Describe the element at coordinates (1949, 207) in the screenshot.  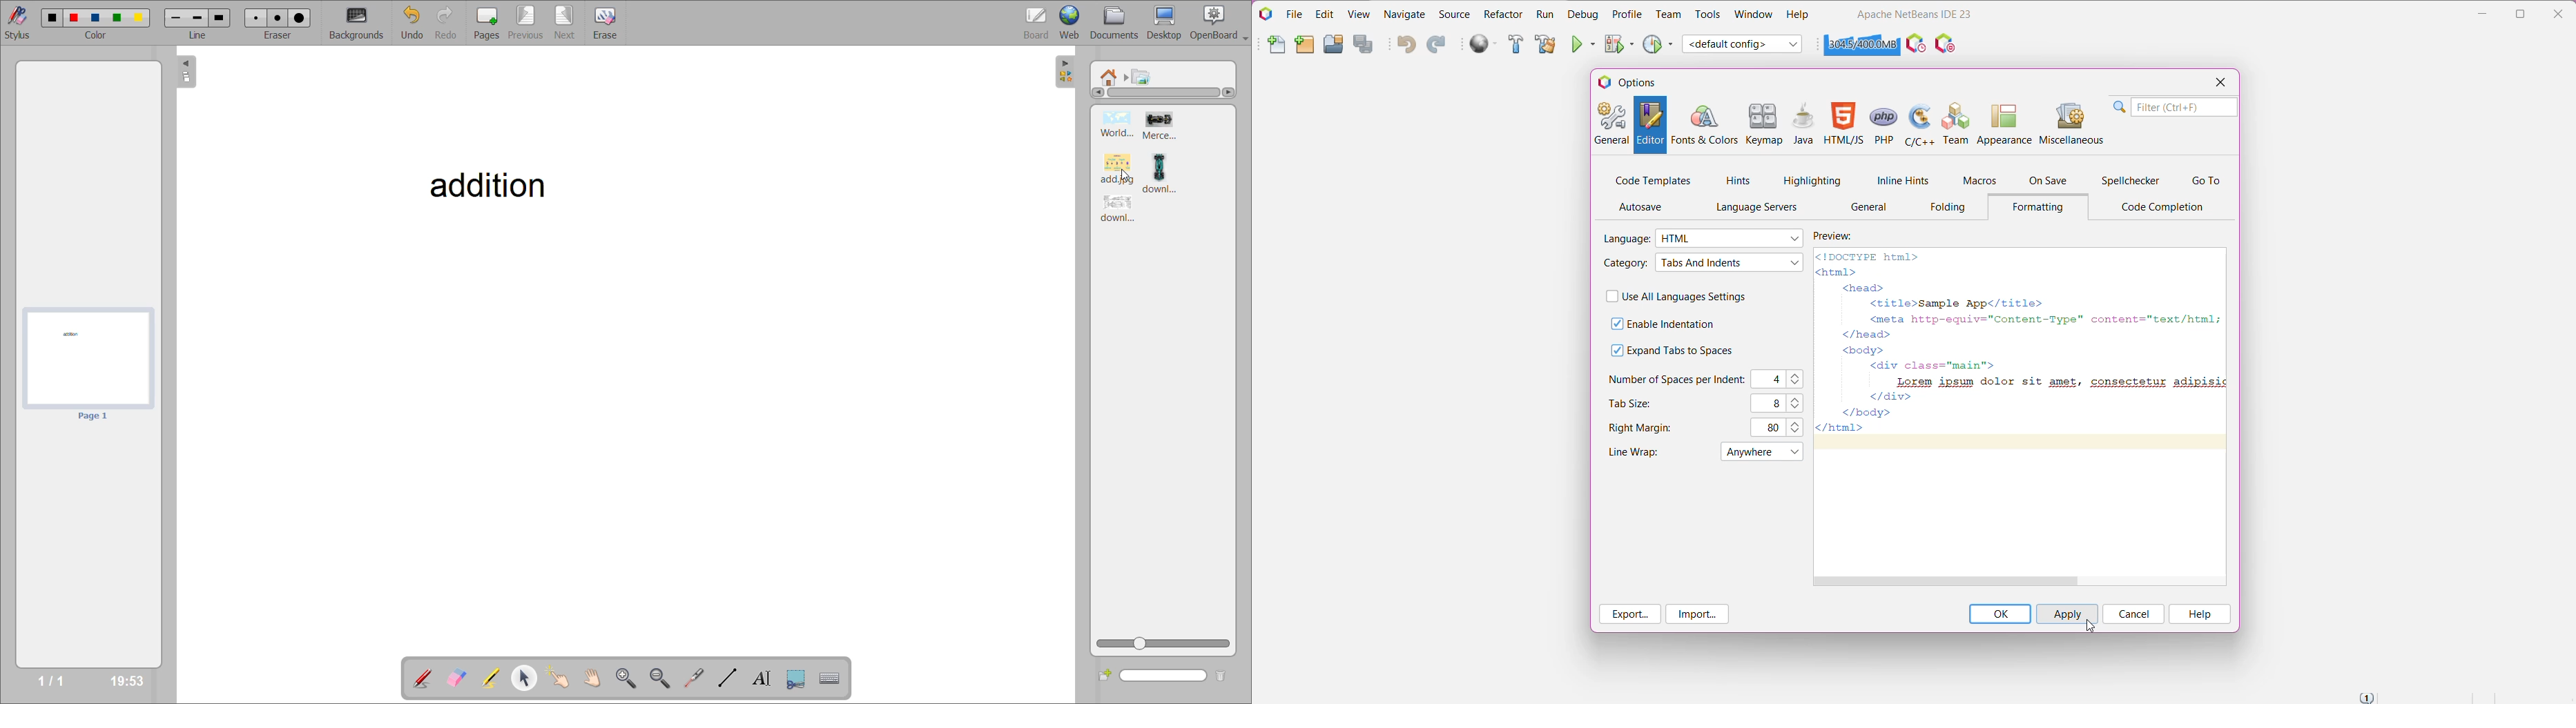
I see `Folding` at that location.